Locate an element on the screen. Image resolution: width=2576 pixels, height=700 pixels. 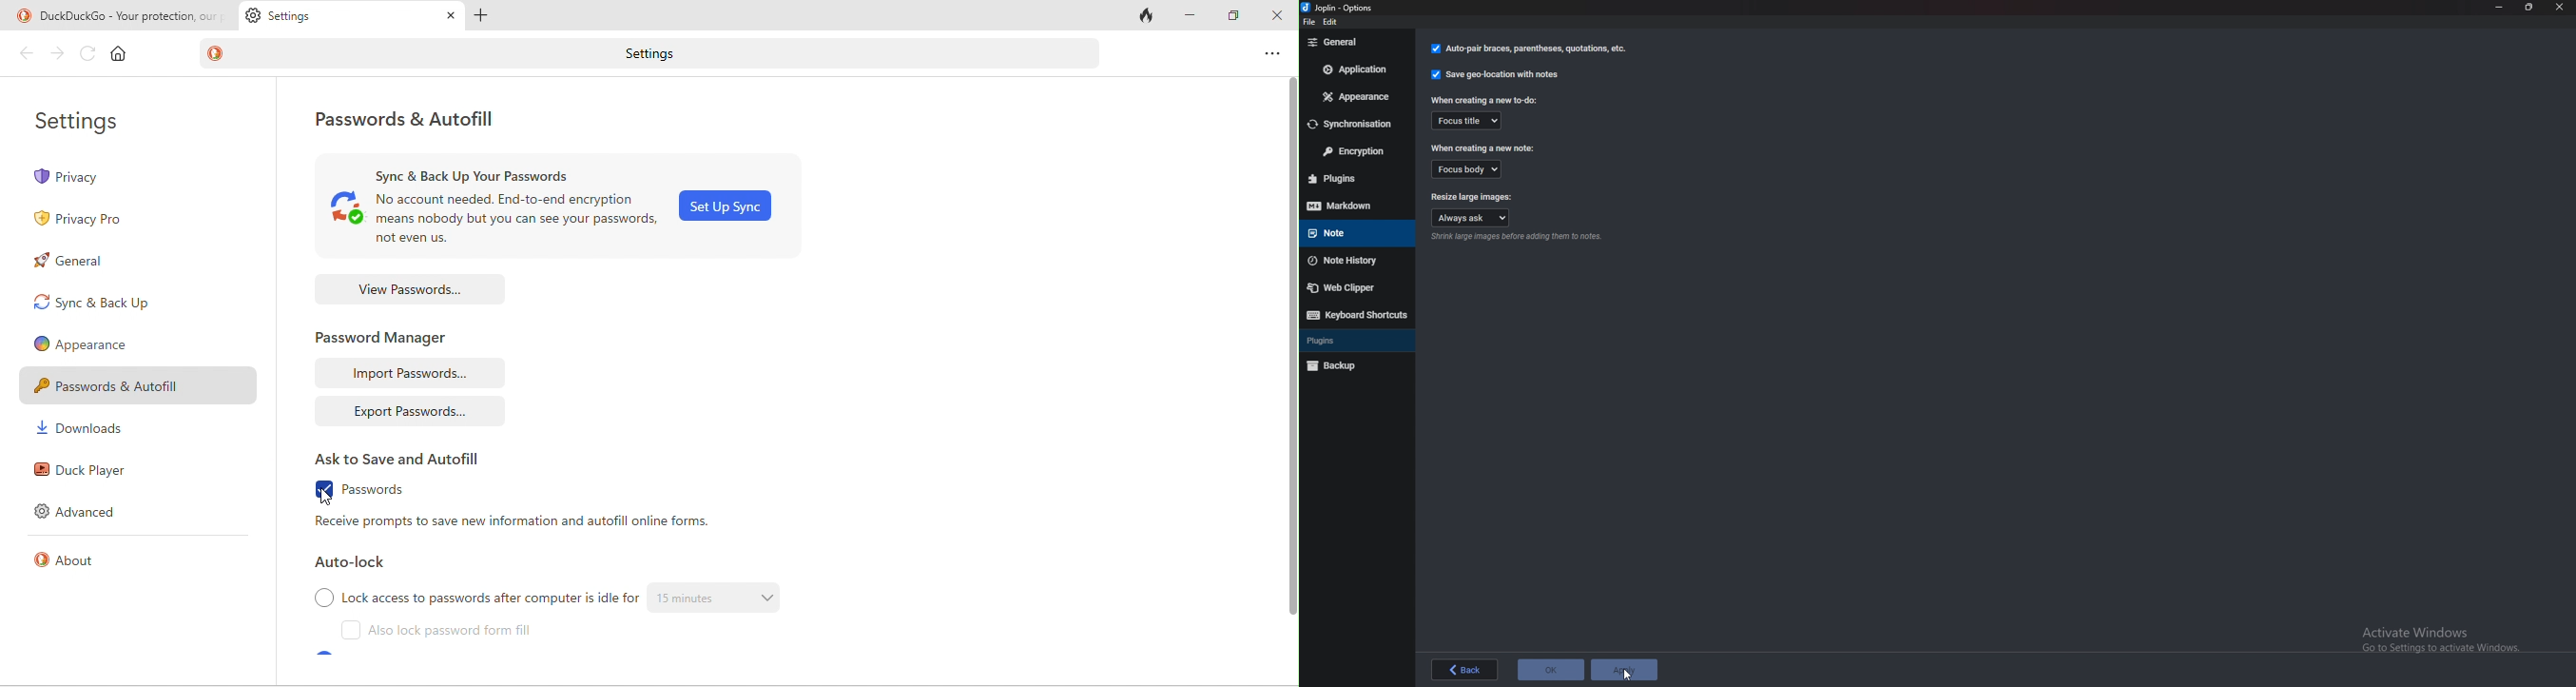
minimize is located at coordinates (1183, 12).